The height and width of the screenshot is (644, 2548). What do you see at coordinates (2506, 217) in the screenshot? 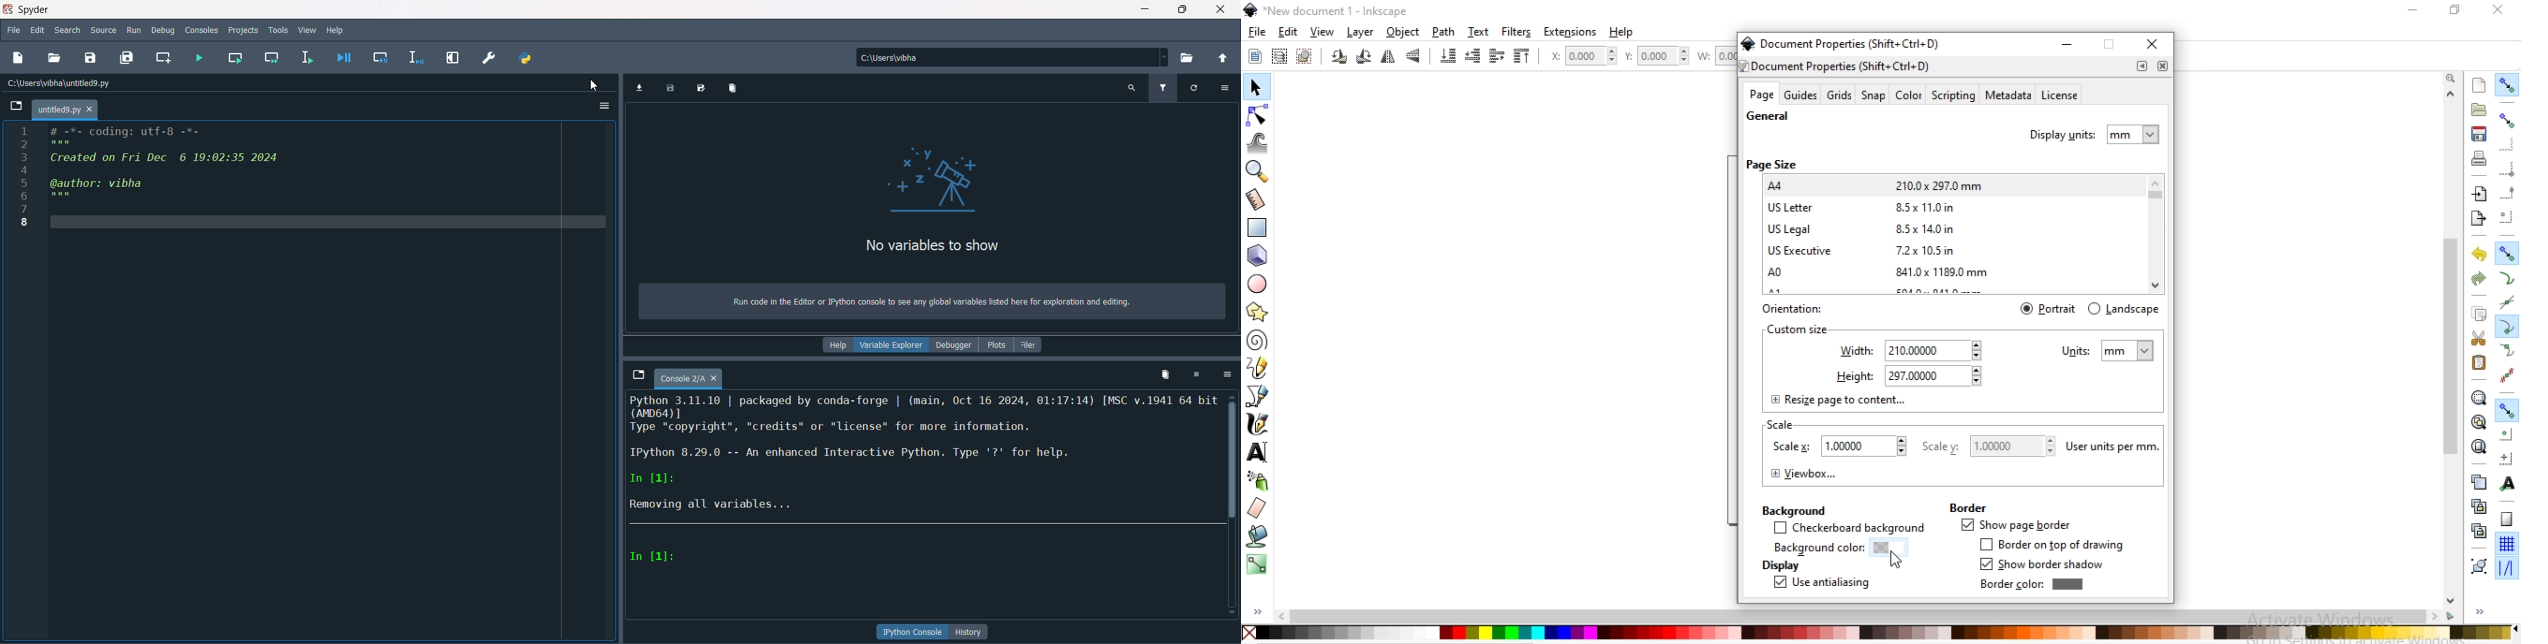
I see `snapping centers of bounding boxes` at bounding box center [2506, 217].